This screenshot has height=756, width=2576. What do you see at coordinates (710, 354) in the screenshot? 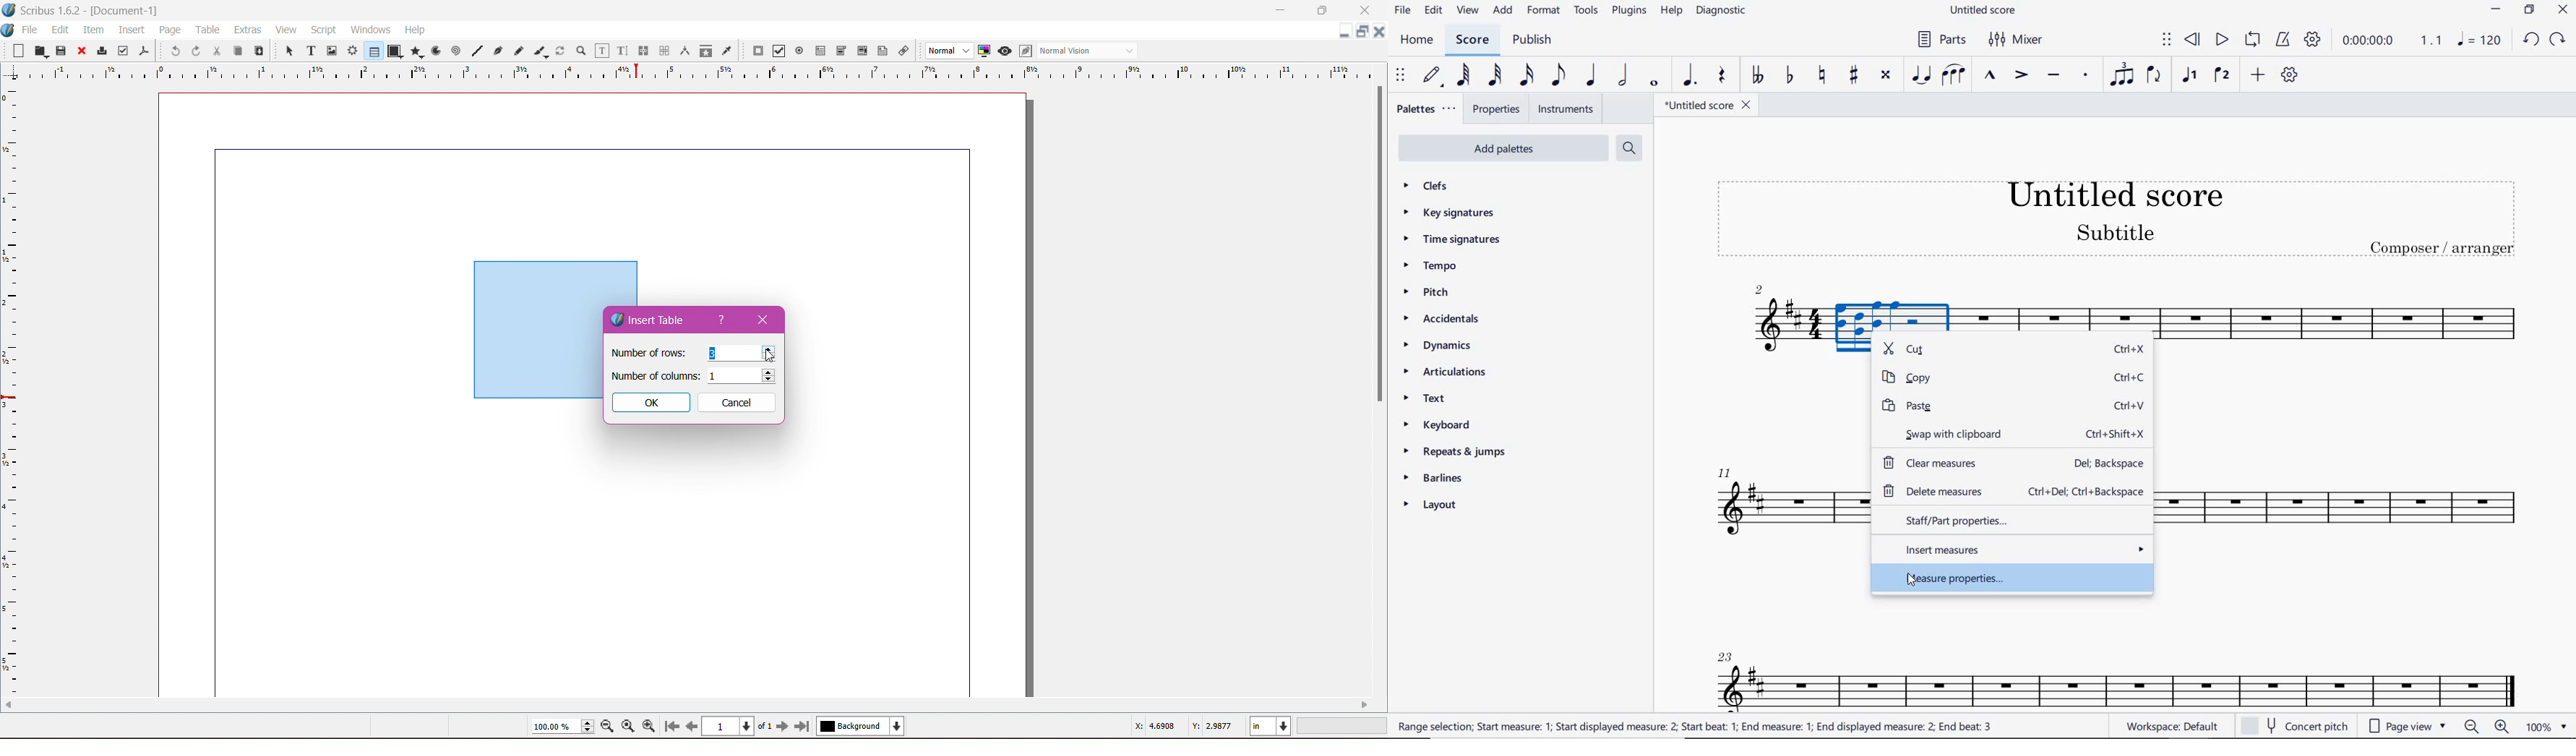
I see `3` at bounding box center [710, 354].